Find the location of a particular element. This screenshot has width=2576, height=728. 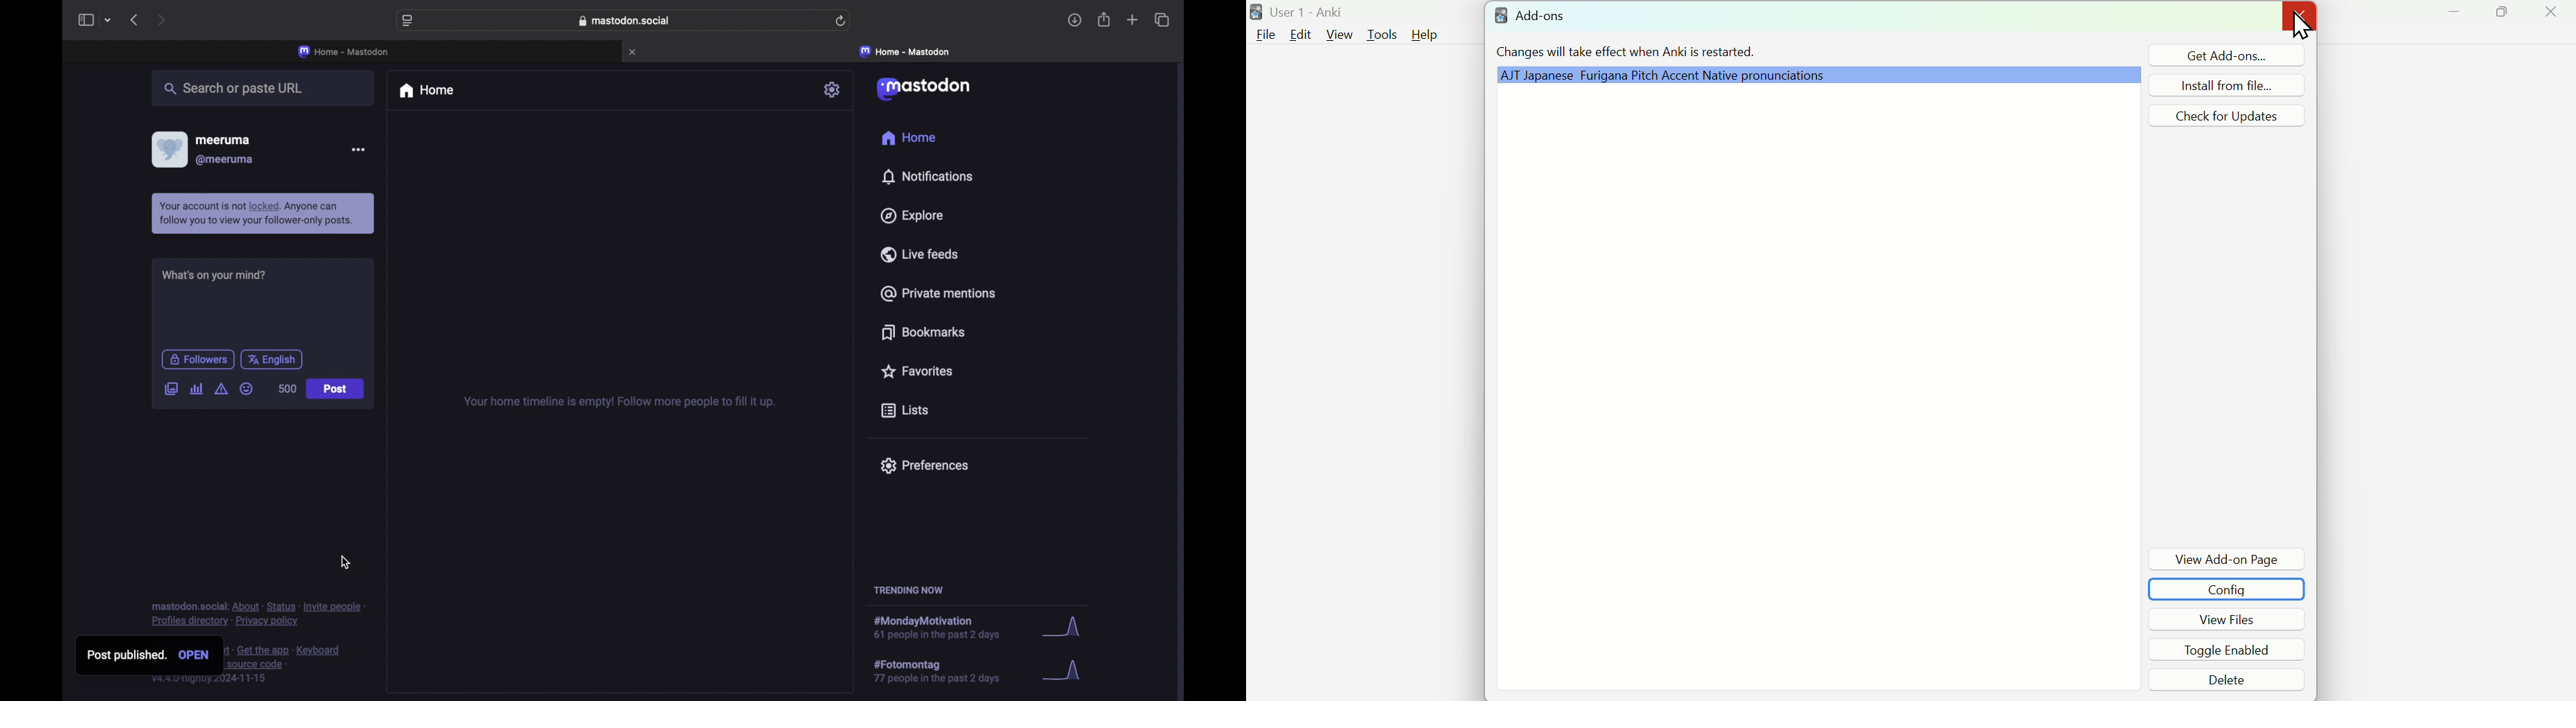

bookmarks is located at coordinates (923, 332).